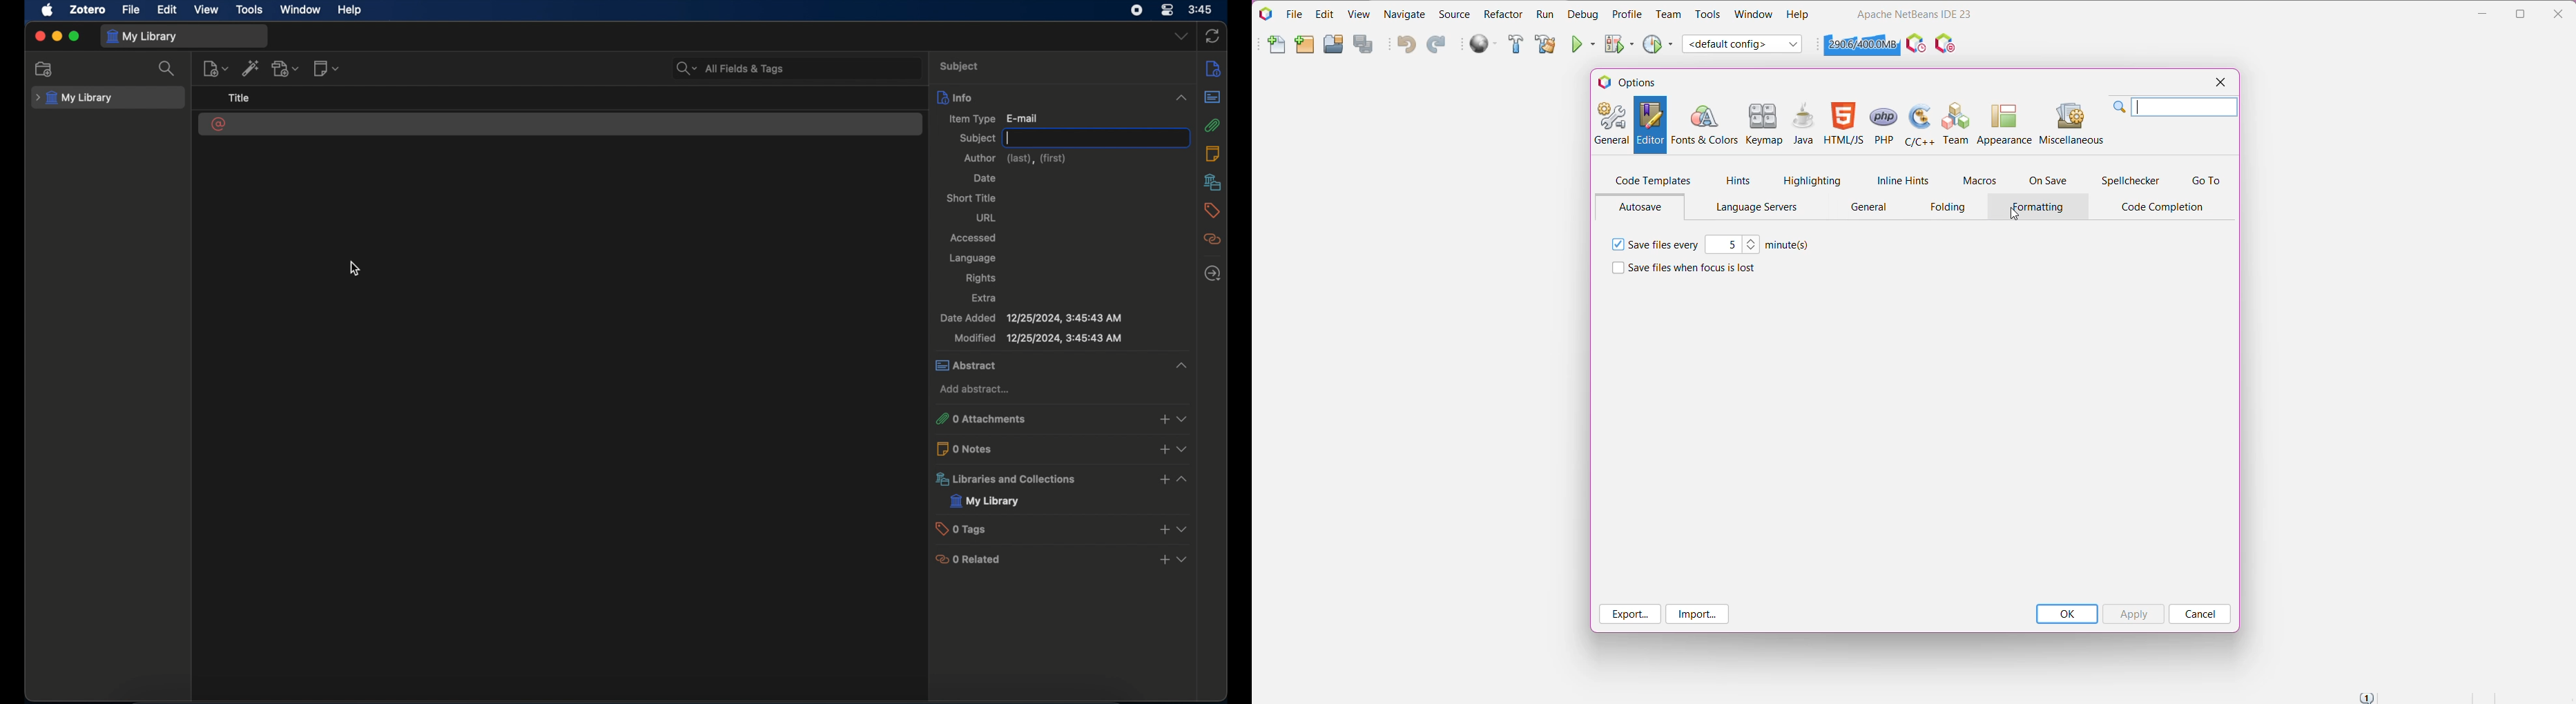 The image size is (2576, 728). Describe the element at coordinates (39, 36) in the screenshot. I see `close` at that location.